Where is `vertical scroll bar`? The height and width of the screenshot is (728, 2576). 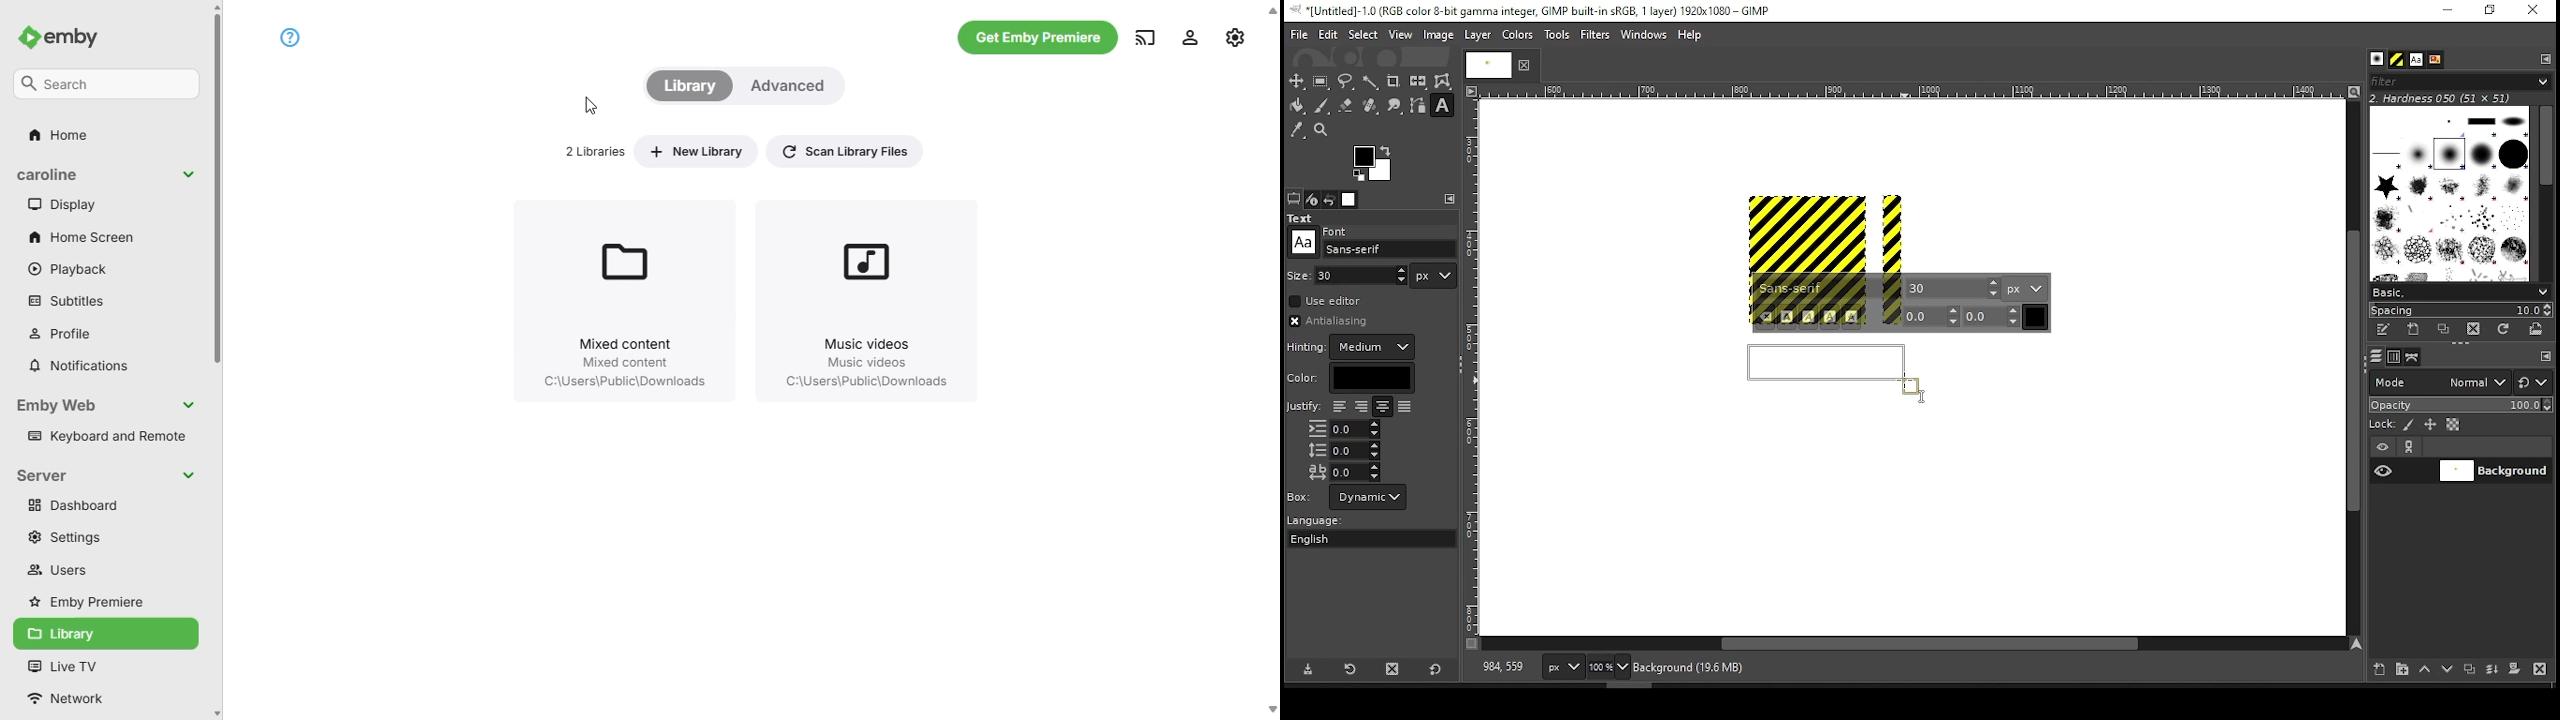
vertical scroll bar is located at coordinates (219, 360).